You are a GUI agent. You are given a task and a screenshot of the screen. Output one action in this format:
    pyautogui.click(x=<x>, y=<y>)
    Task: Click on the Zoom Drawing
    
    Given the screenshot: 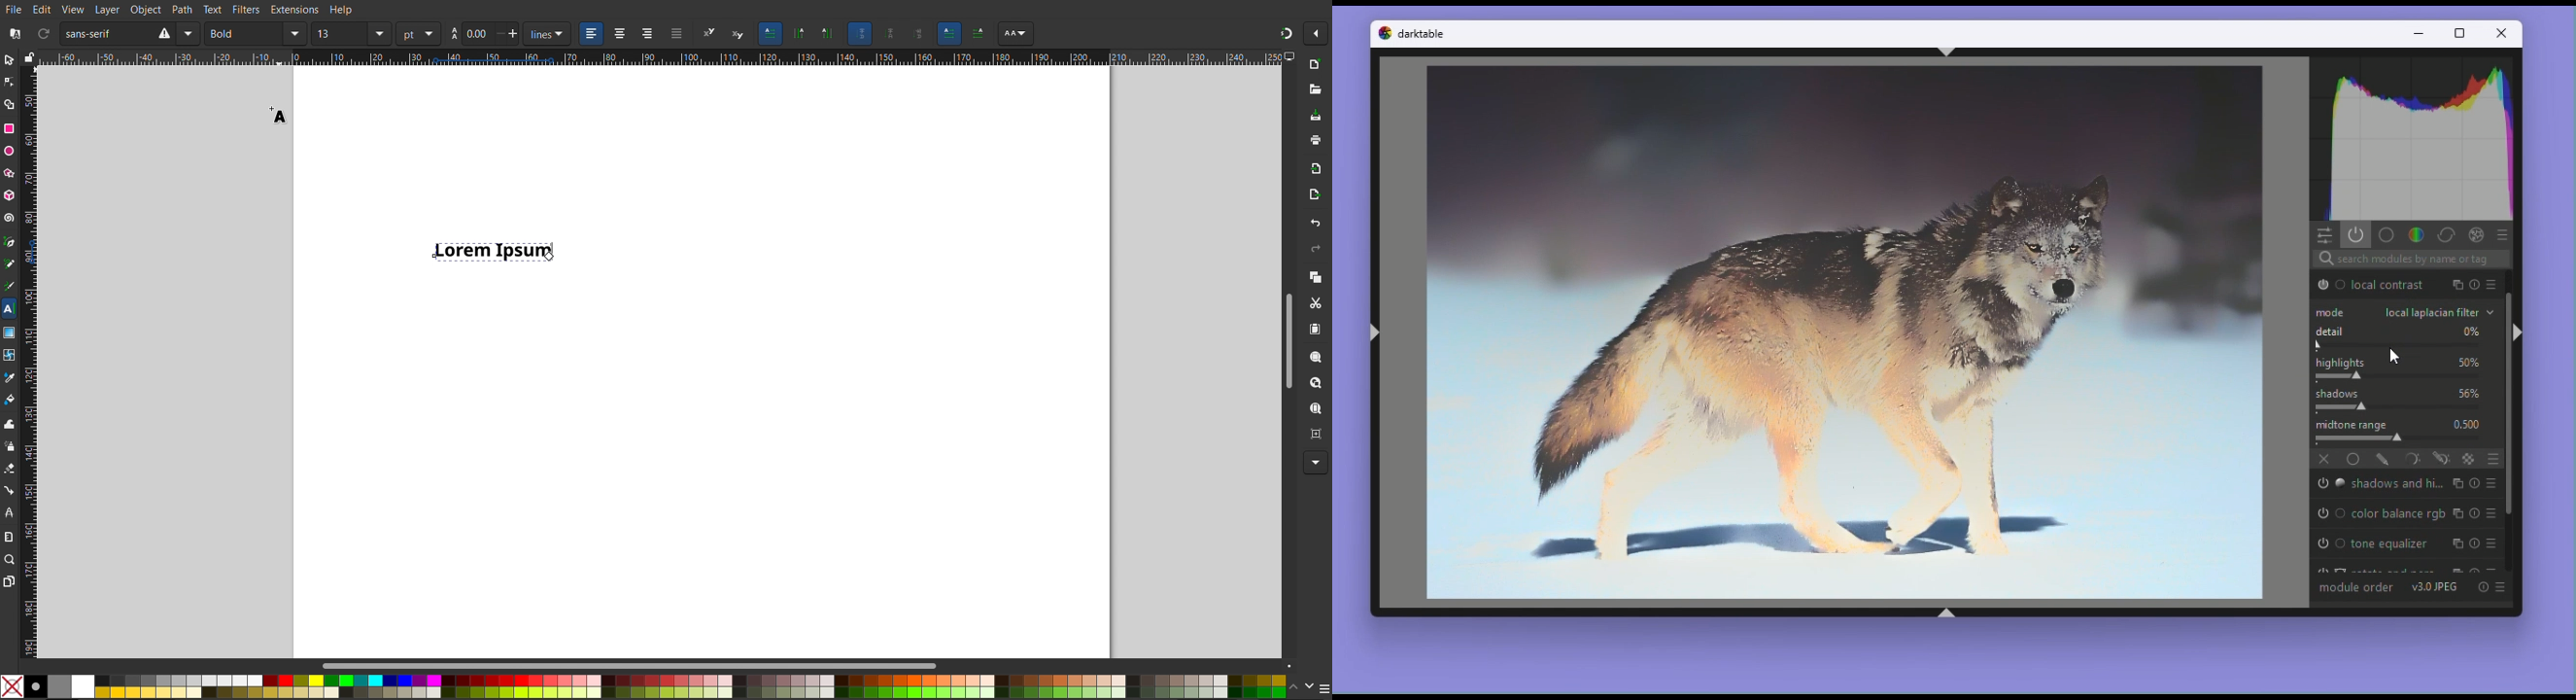 What is the action you would take?
    pyautogui.click(x=1313, y=383)
    